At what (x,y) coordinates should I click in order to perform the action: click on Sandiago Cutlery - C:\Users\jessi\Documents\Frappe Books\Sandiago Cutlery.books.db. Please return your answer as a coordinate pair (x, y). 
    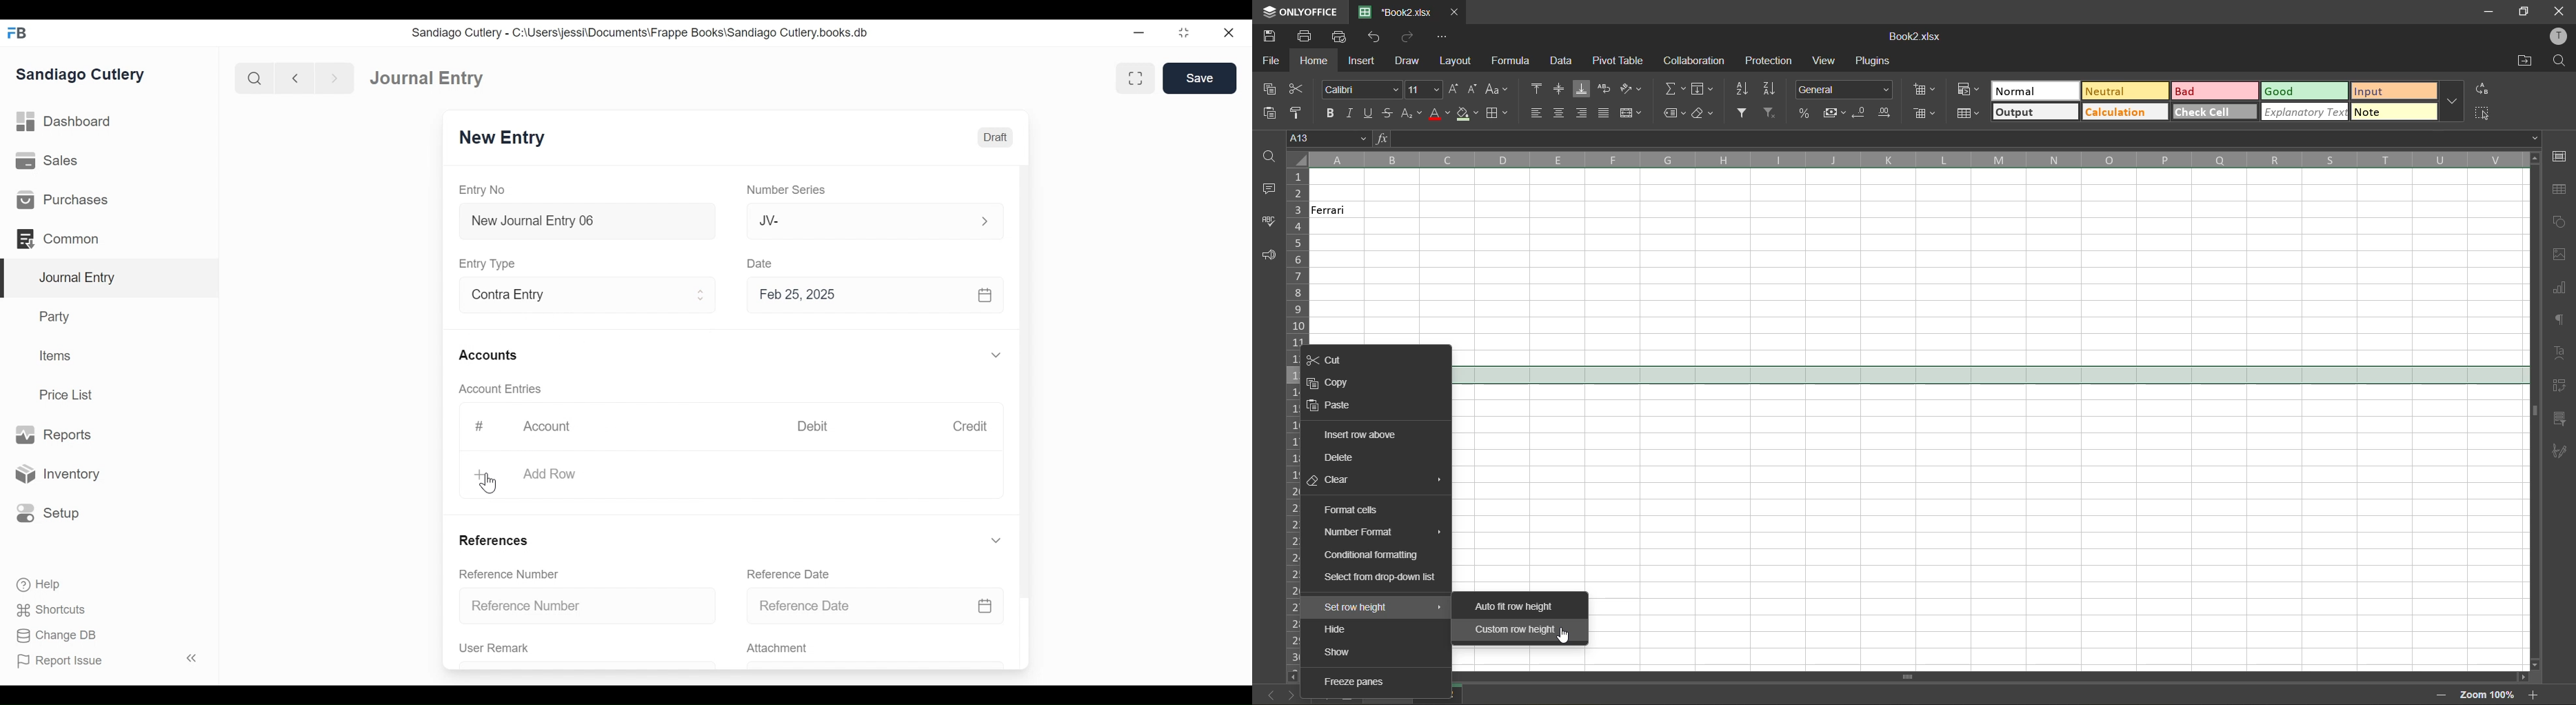
    Looking at the image, I should click on (641, 33).